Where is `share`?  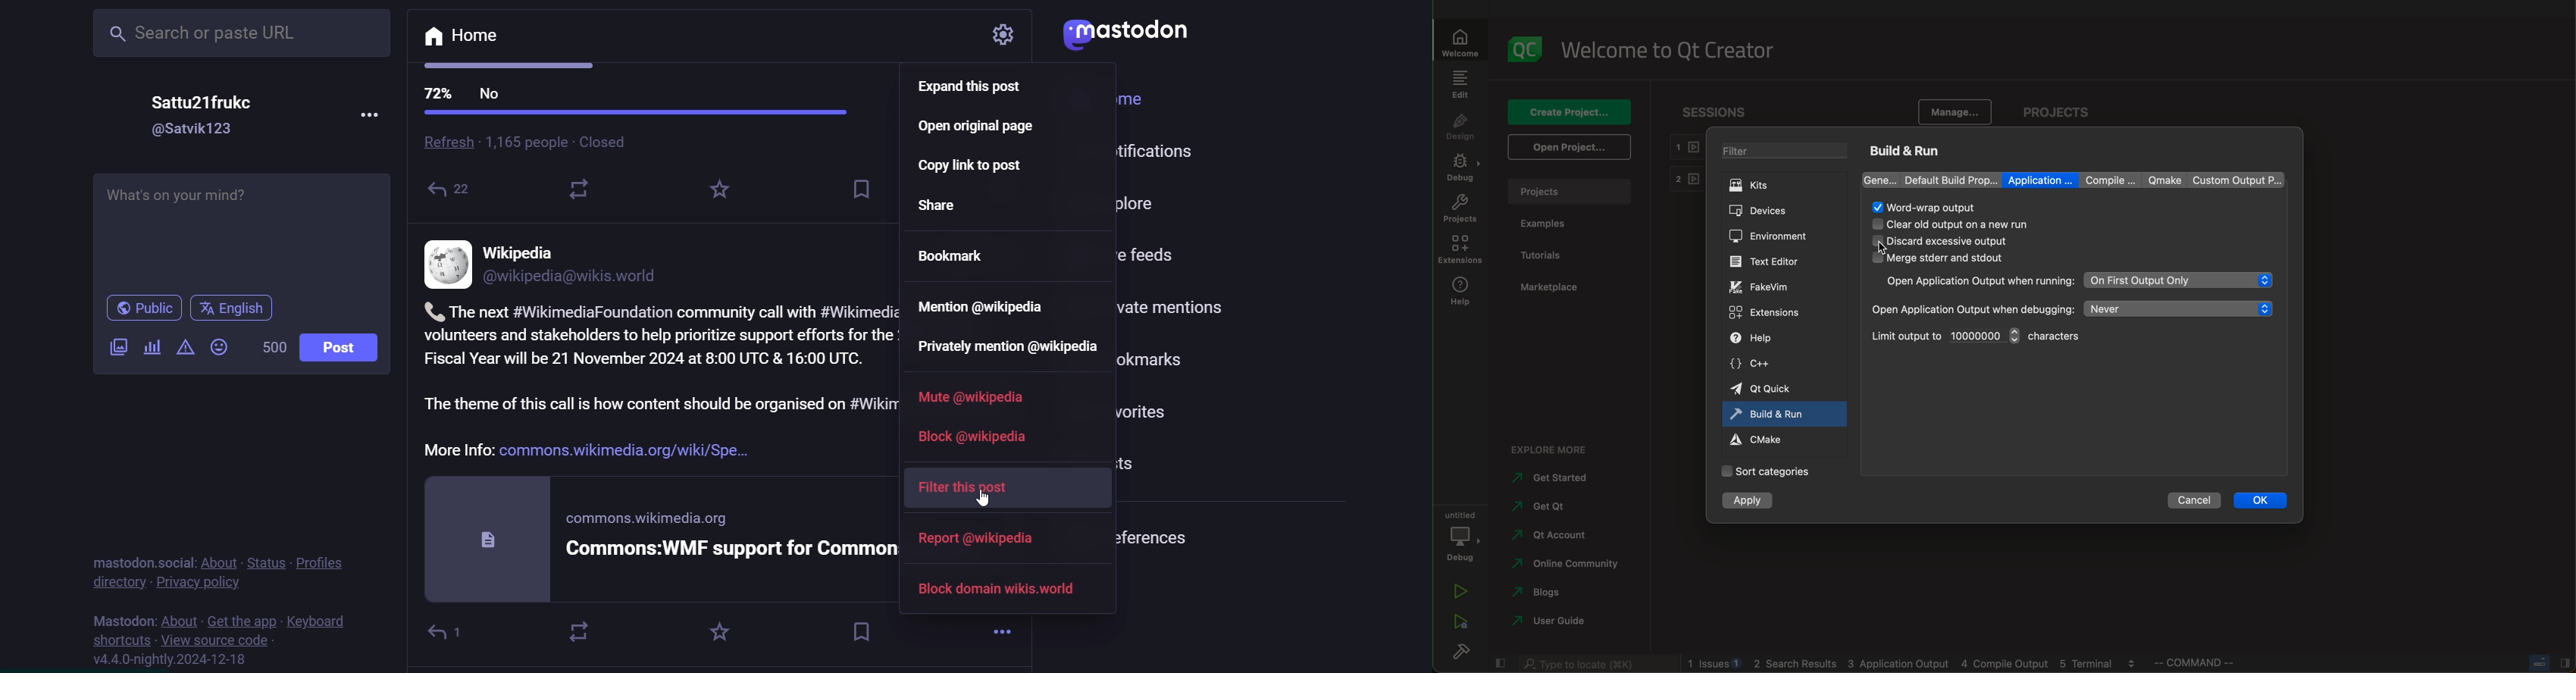
share is located at coordinates (944, 207).